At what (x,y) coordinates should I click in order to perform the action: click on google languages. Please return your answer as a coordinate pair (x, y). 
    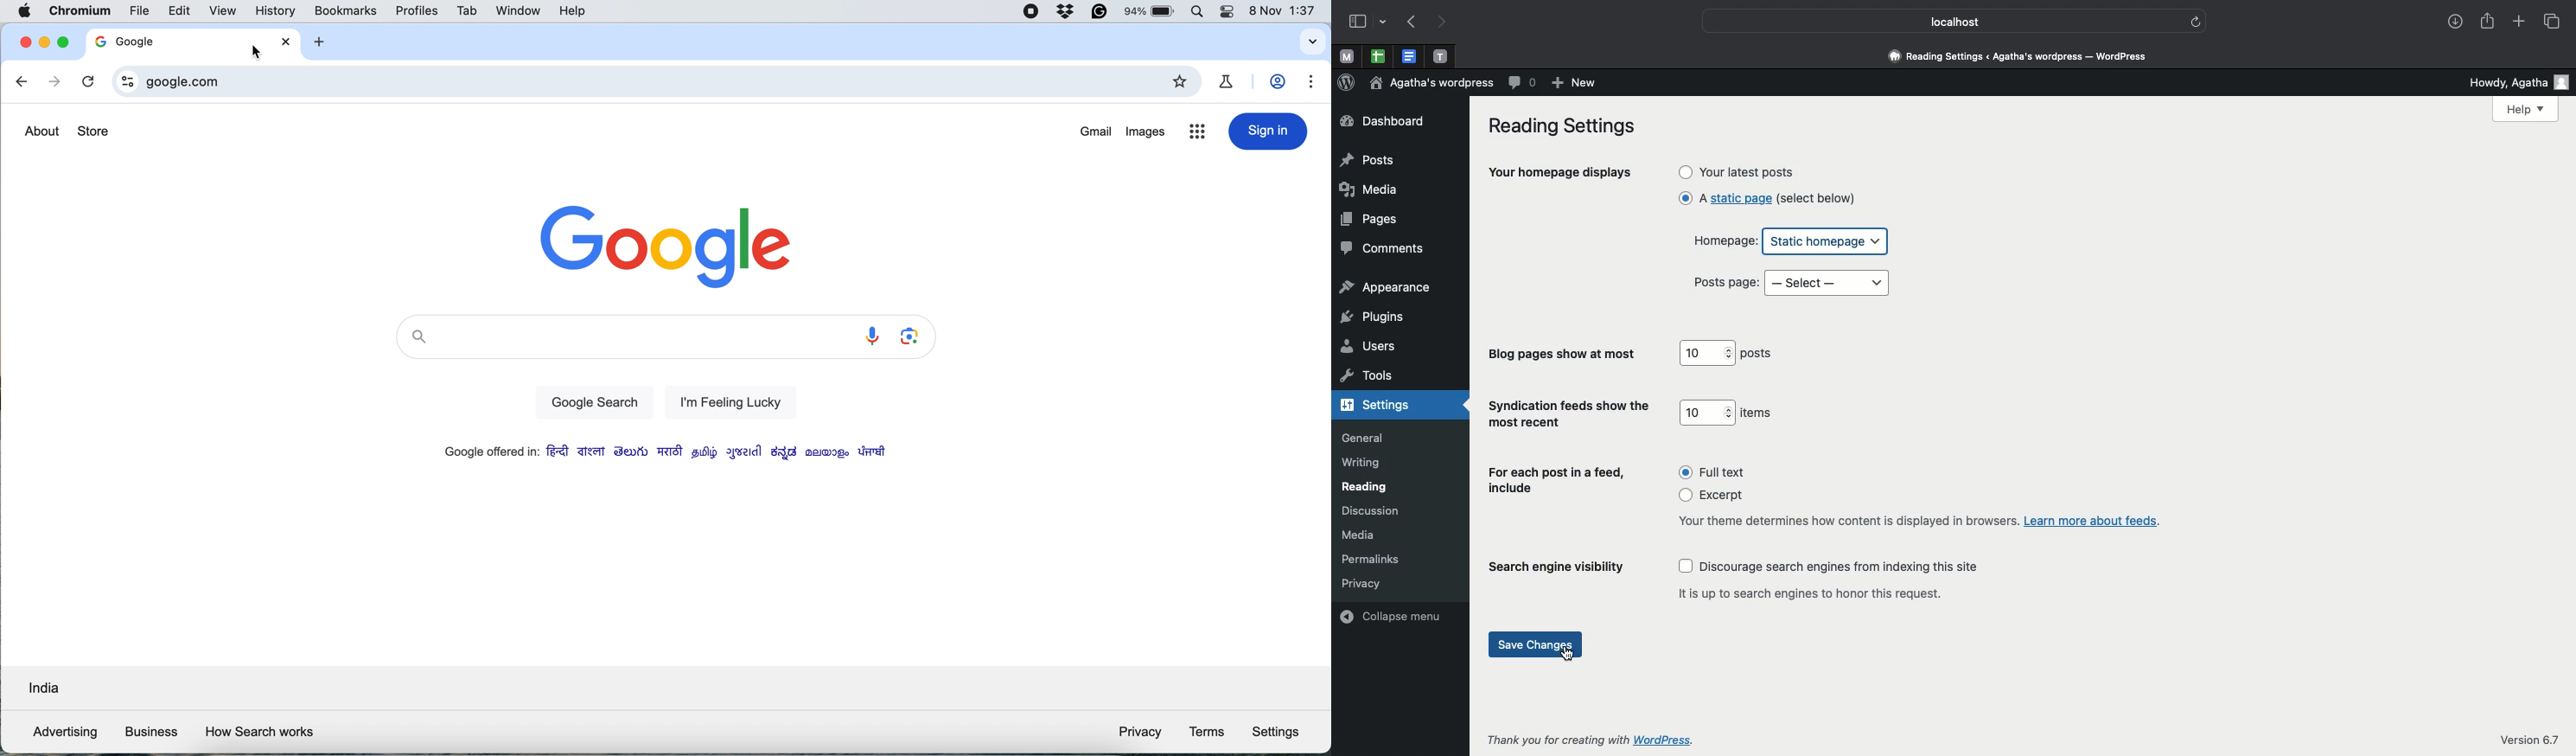
    Looking at the image, I should click on (662, 452).